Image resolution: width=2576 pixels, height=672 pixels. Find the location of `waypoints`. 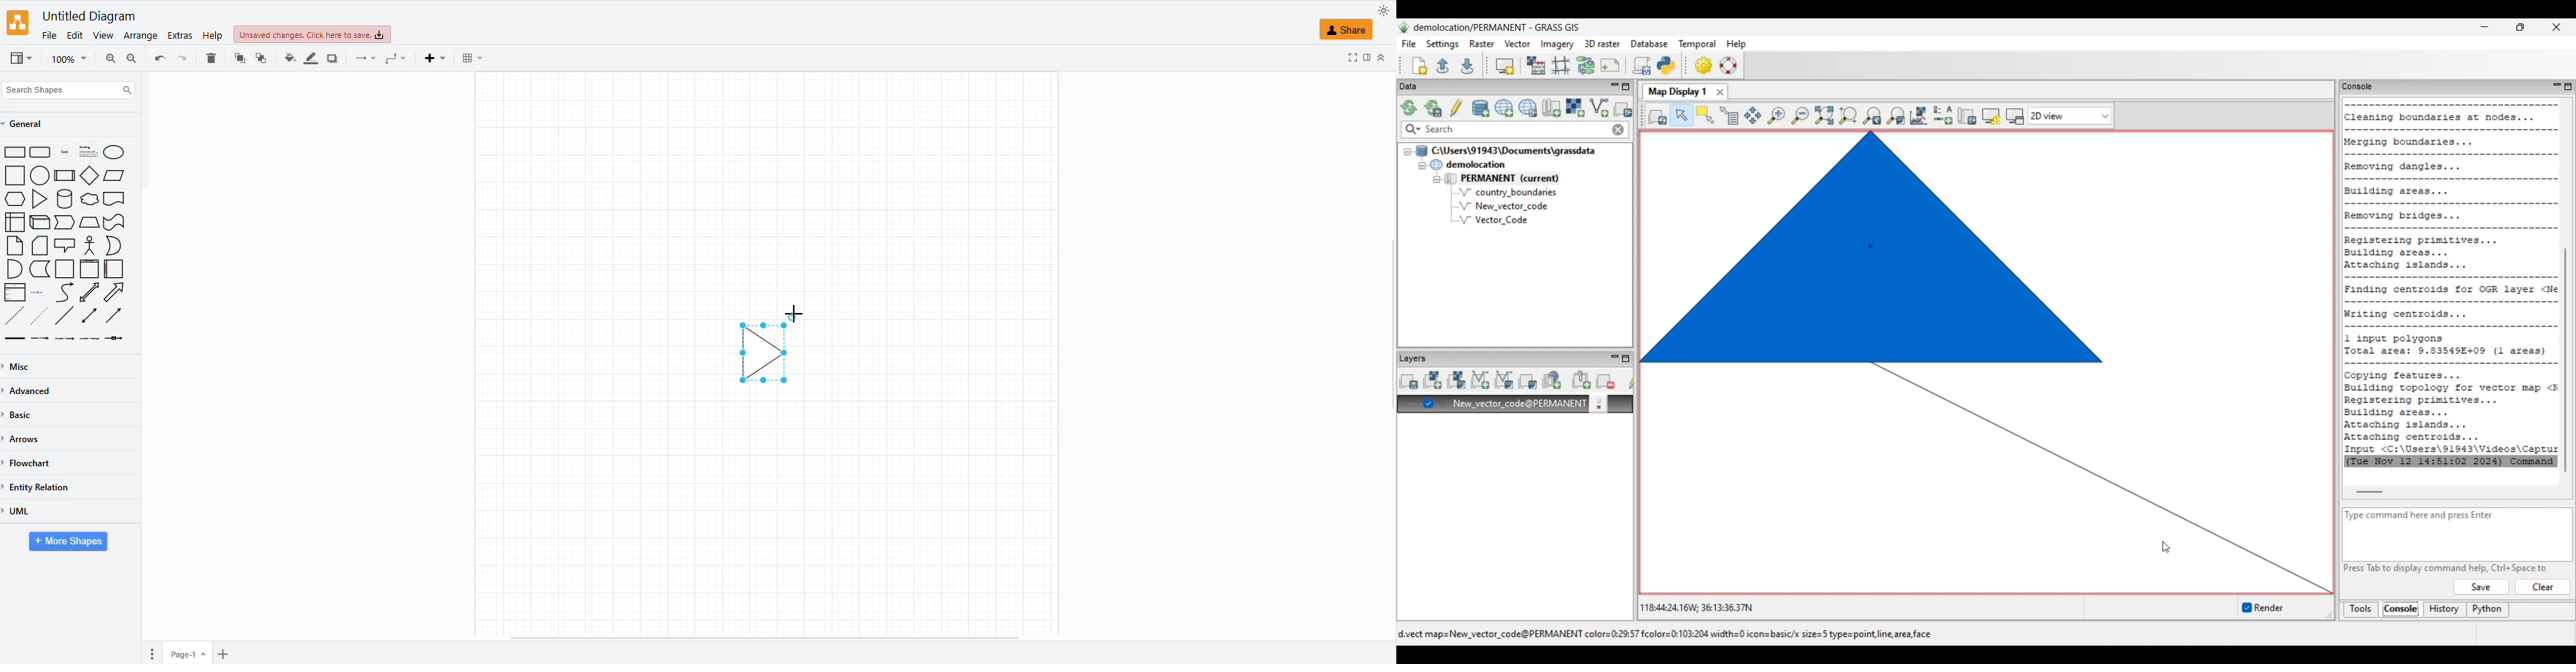

waypoints is located at coordinates (394, 61).